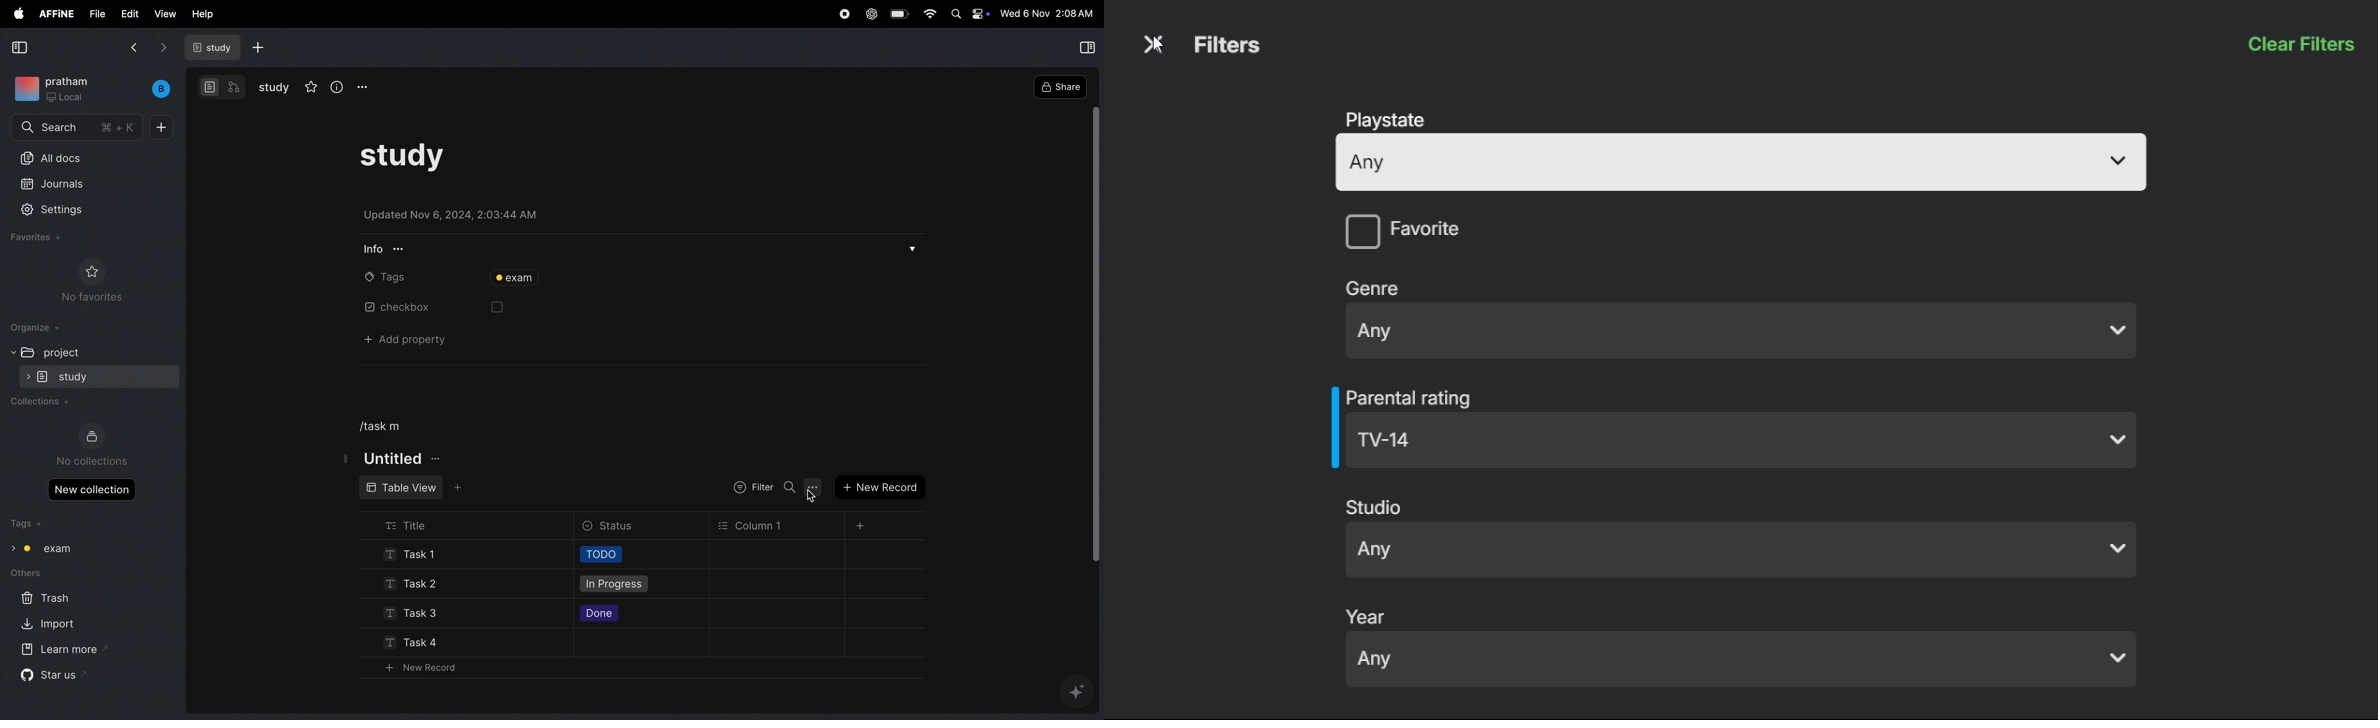 The height and width of the screenshot is (728, 2380). I want to click on close, so click(1150, 47).